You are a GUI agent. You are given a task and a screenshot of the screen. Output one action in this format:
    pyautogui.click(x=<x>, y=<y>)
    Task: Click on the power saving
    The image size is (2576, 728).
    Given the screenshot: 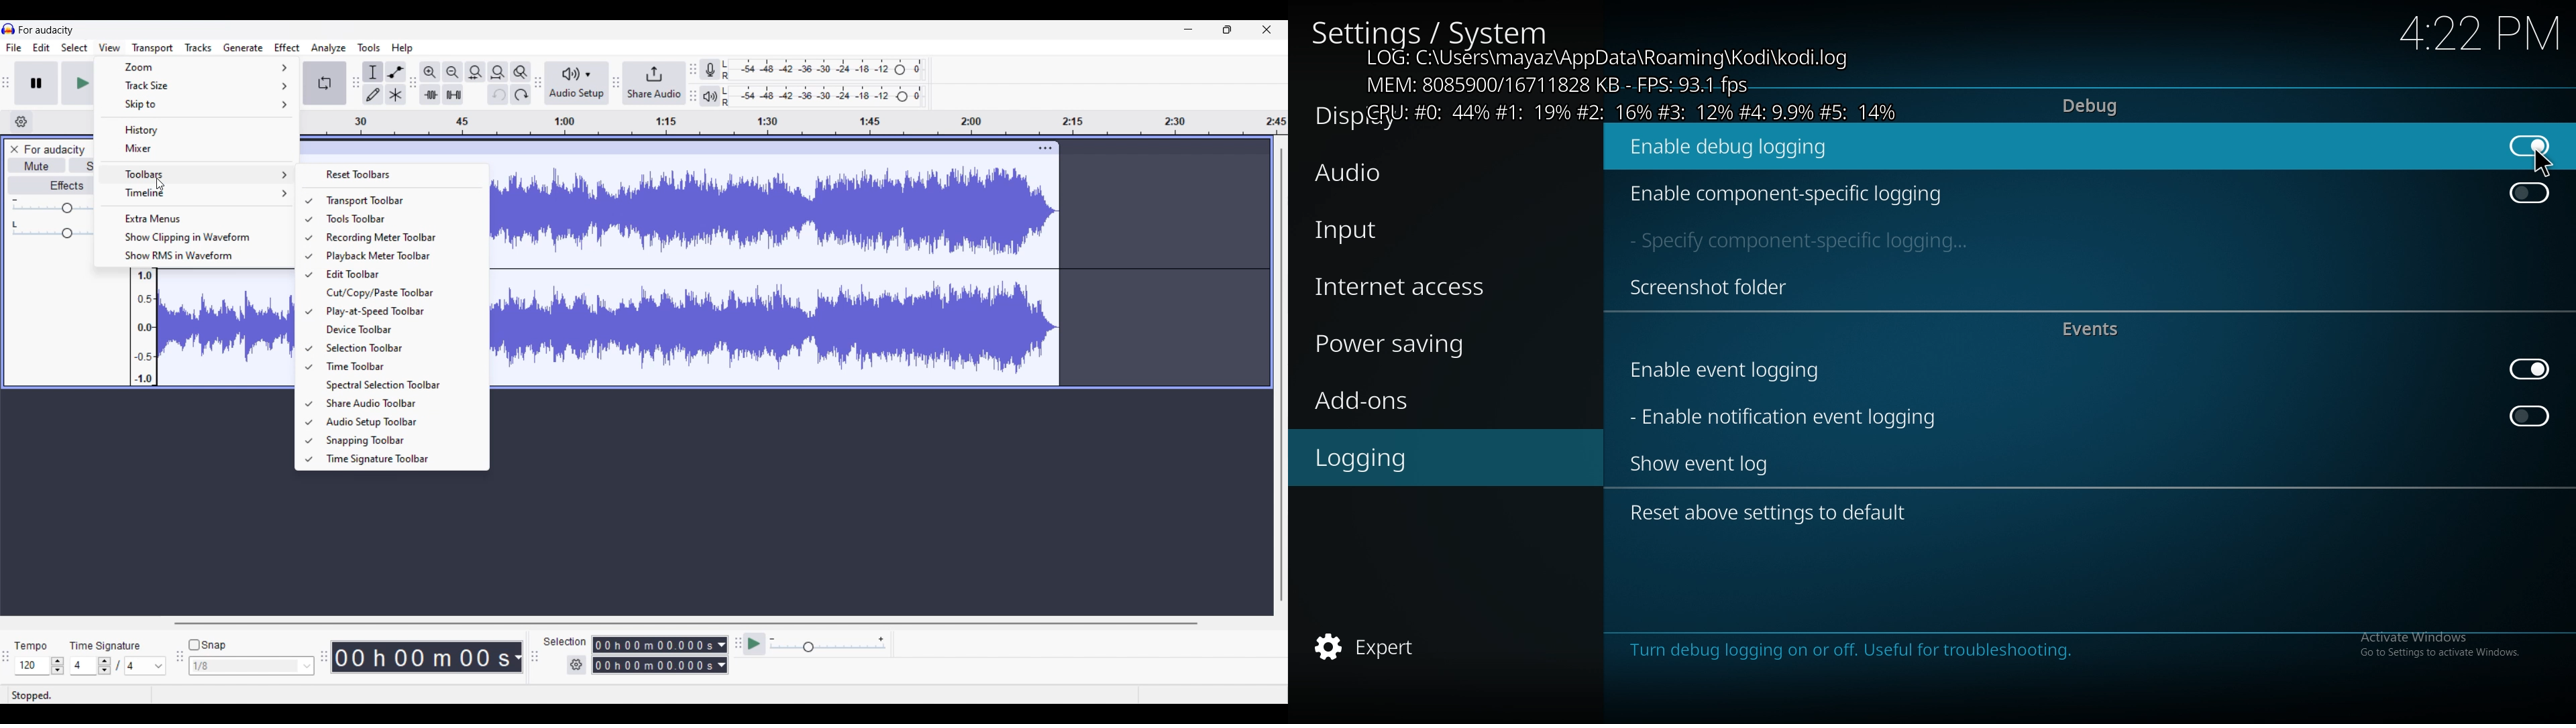 What is the action you would take?
    pyautogui.click(x=1438, y=345)
    